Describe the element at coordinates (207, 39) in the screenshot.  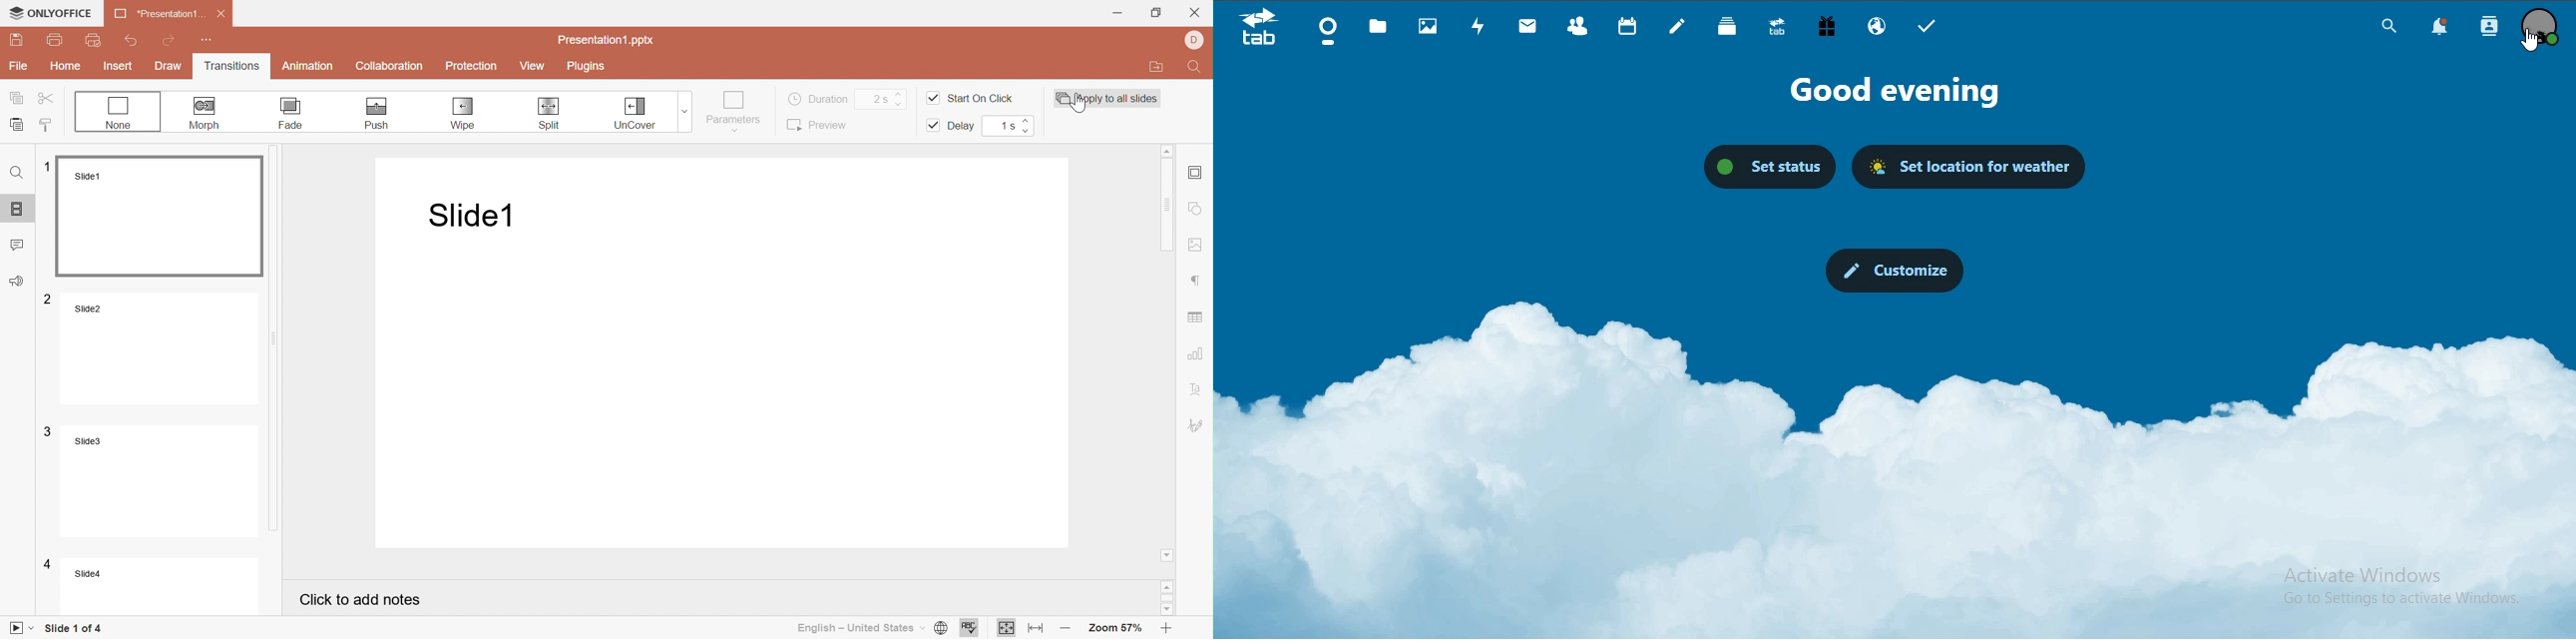
I see `Customize Quick Access Toolbar` at that location.